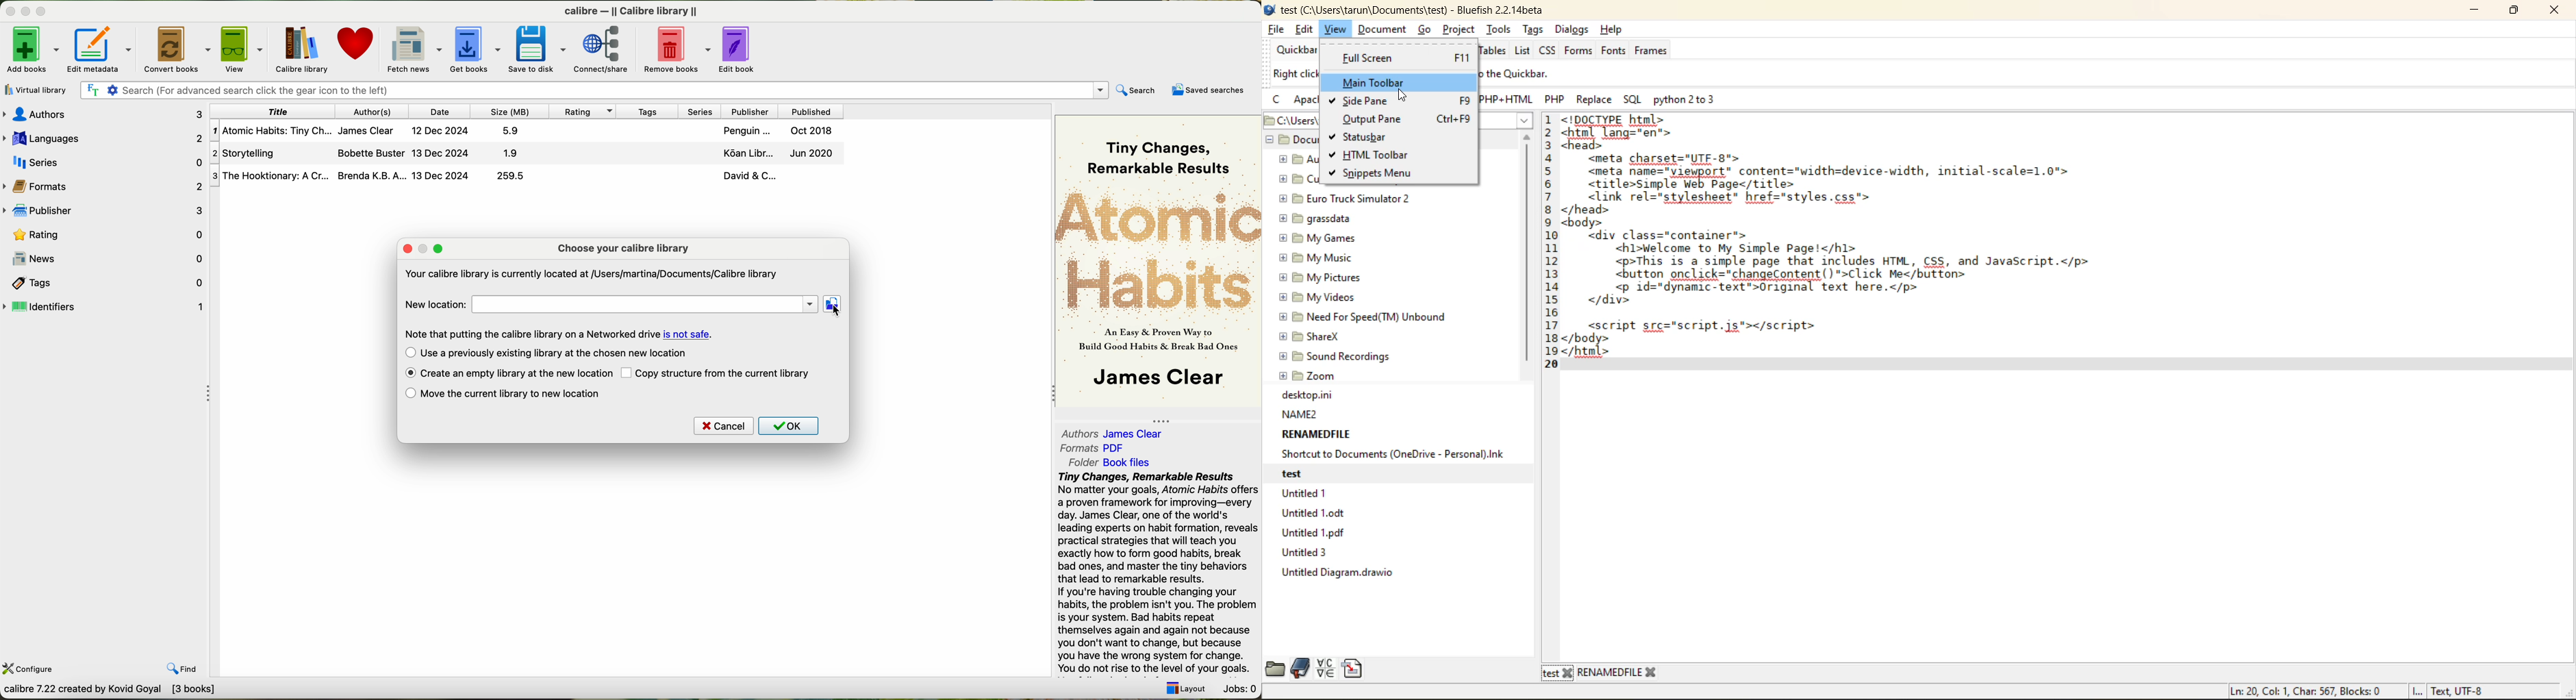 The image size is (2576, 700). What do you see at coordinates (1384, 29) in the screenshot?
I see `document` at bounding box center [1384, 29].